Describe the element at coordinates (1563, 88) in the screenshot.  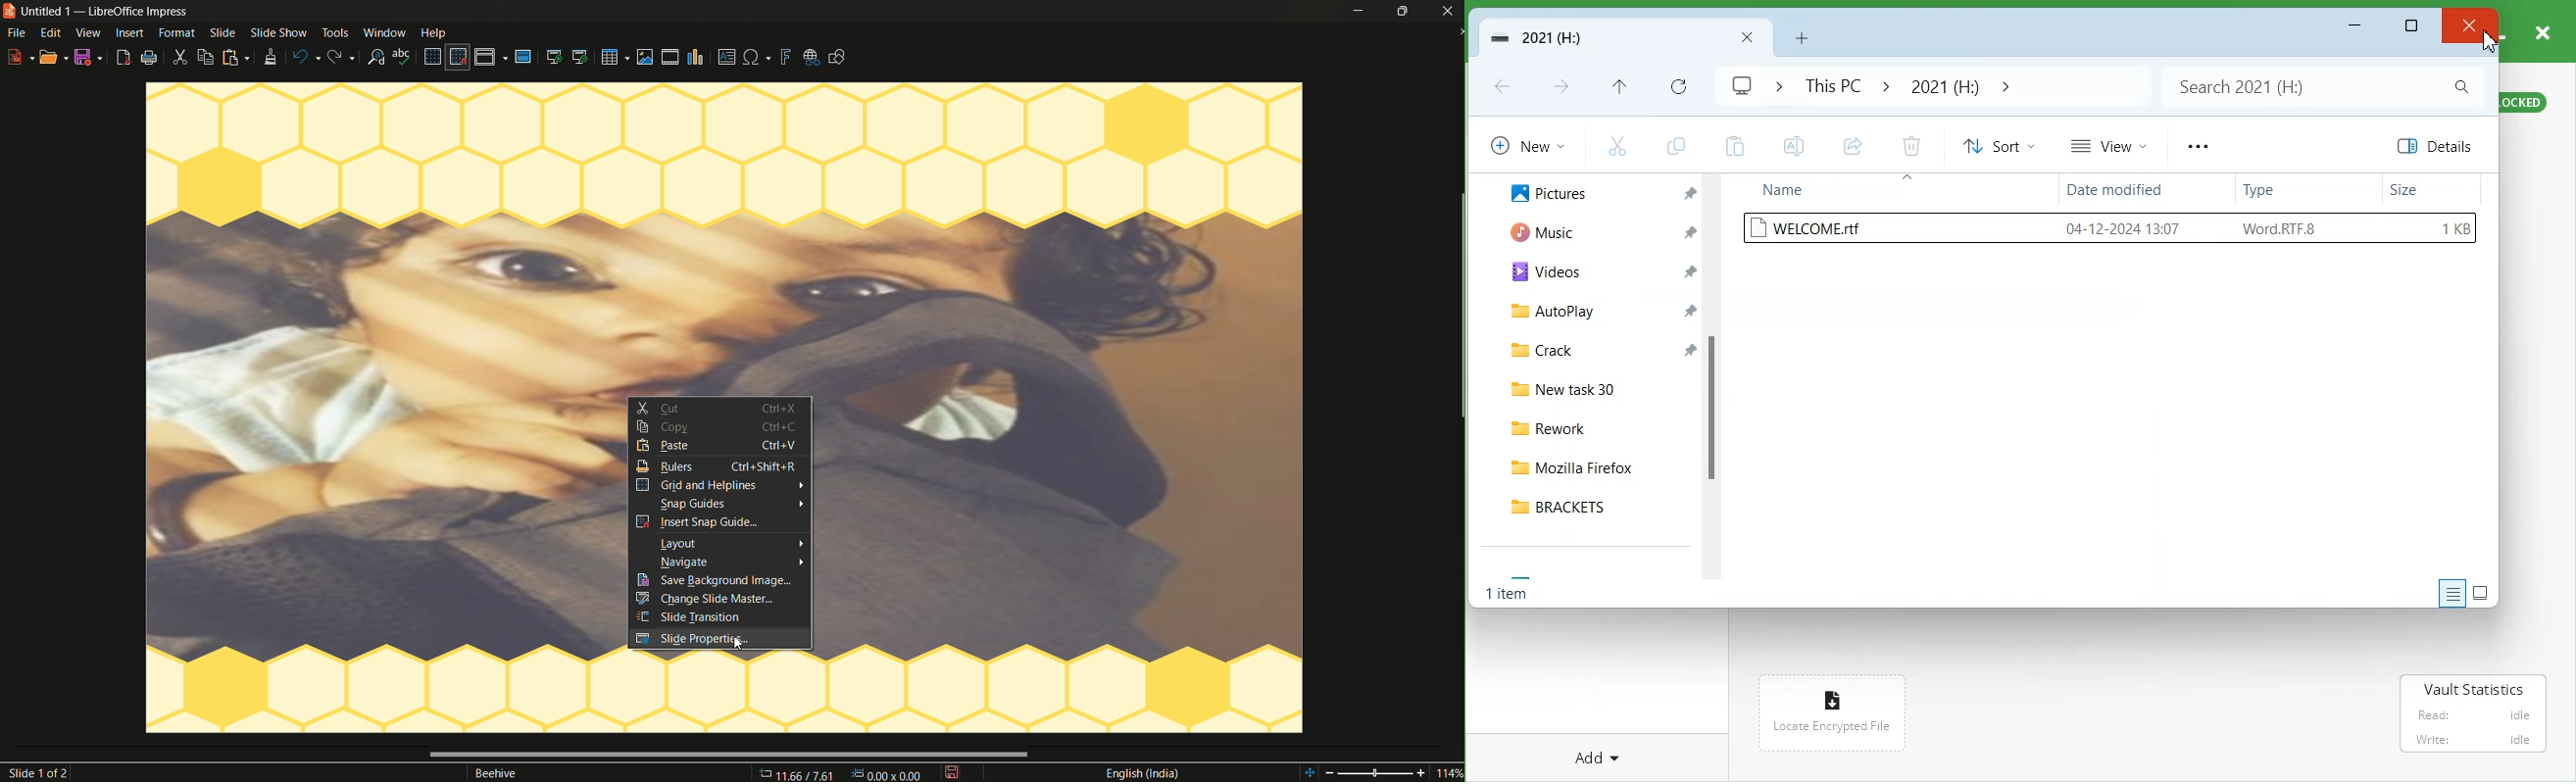
I see `Go Forward` at that location.